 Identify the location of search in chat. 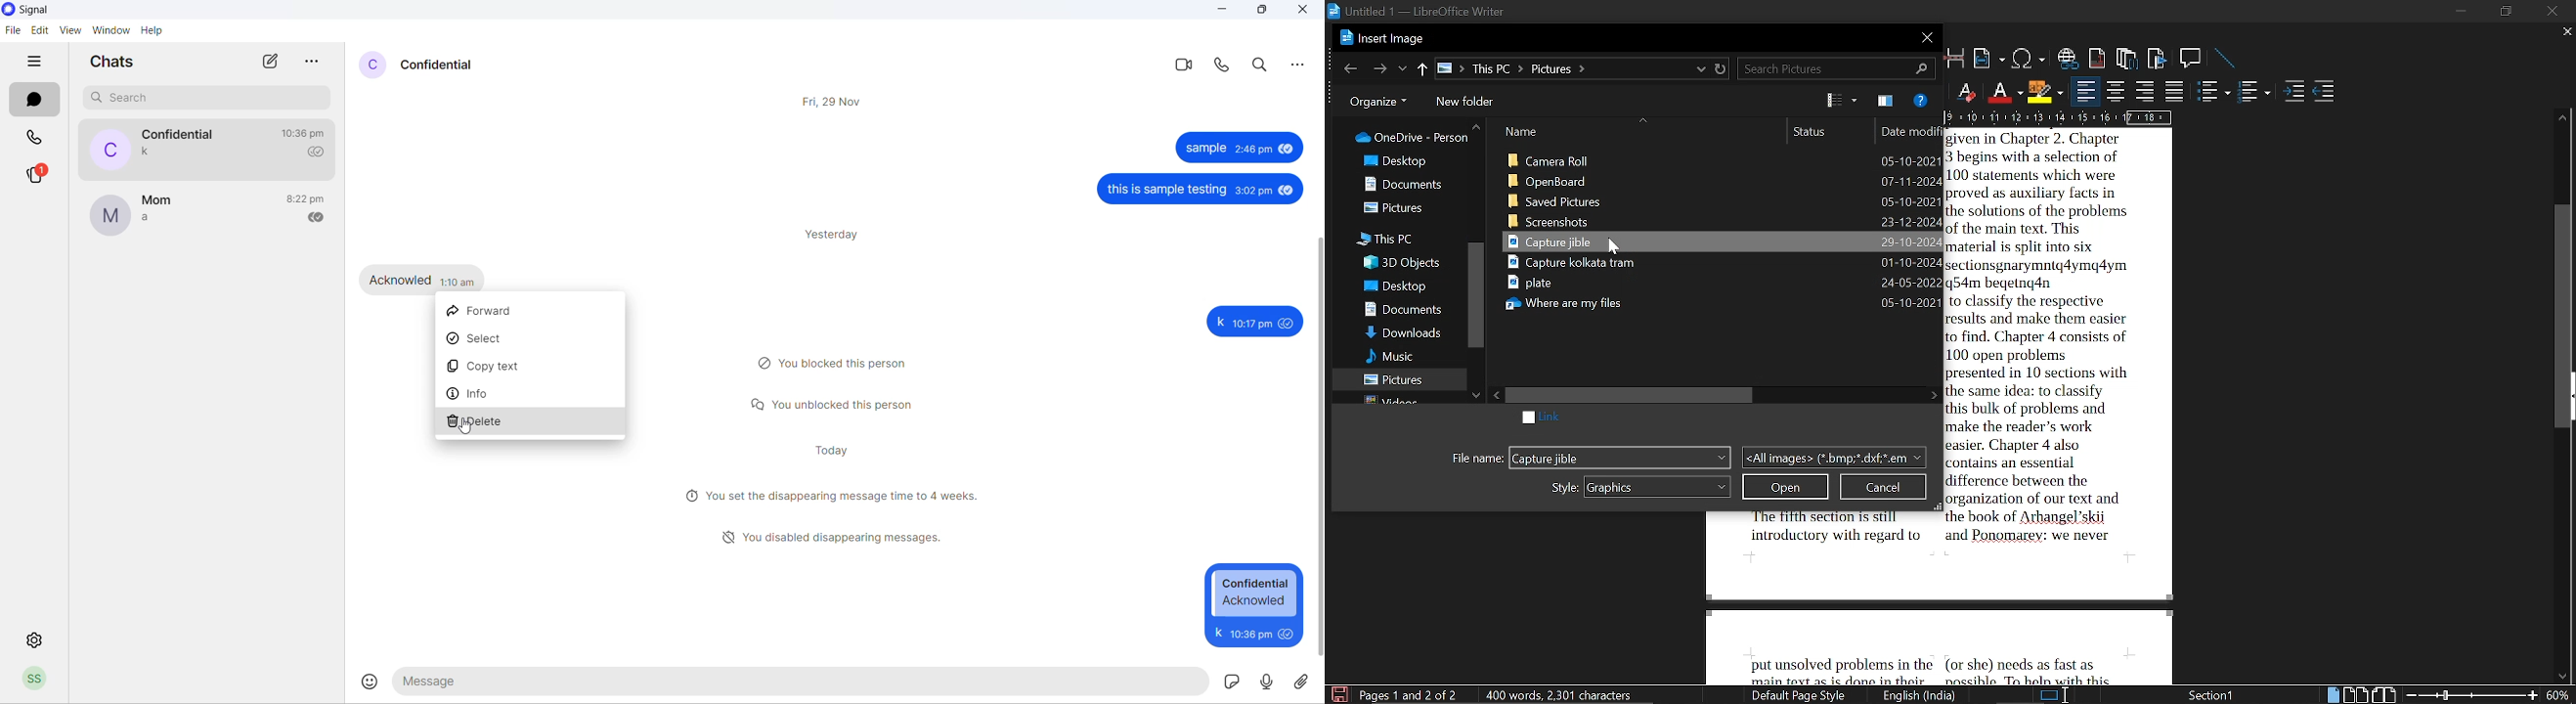
(1261, 66).